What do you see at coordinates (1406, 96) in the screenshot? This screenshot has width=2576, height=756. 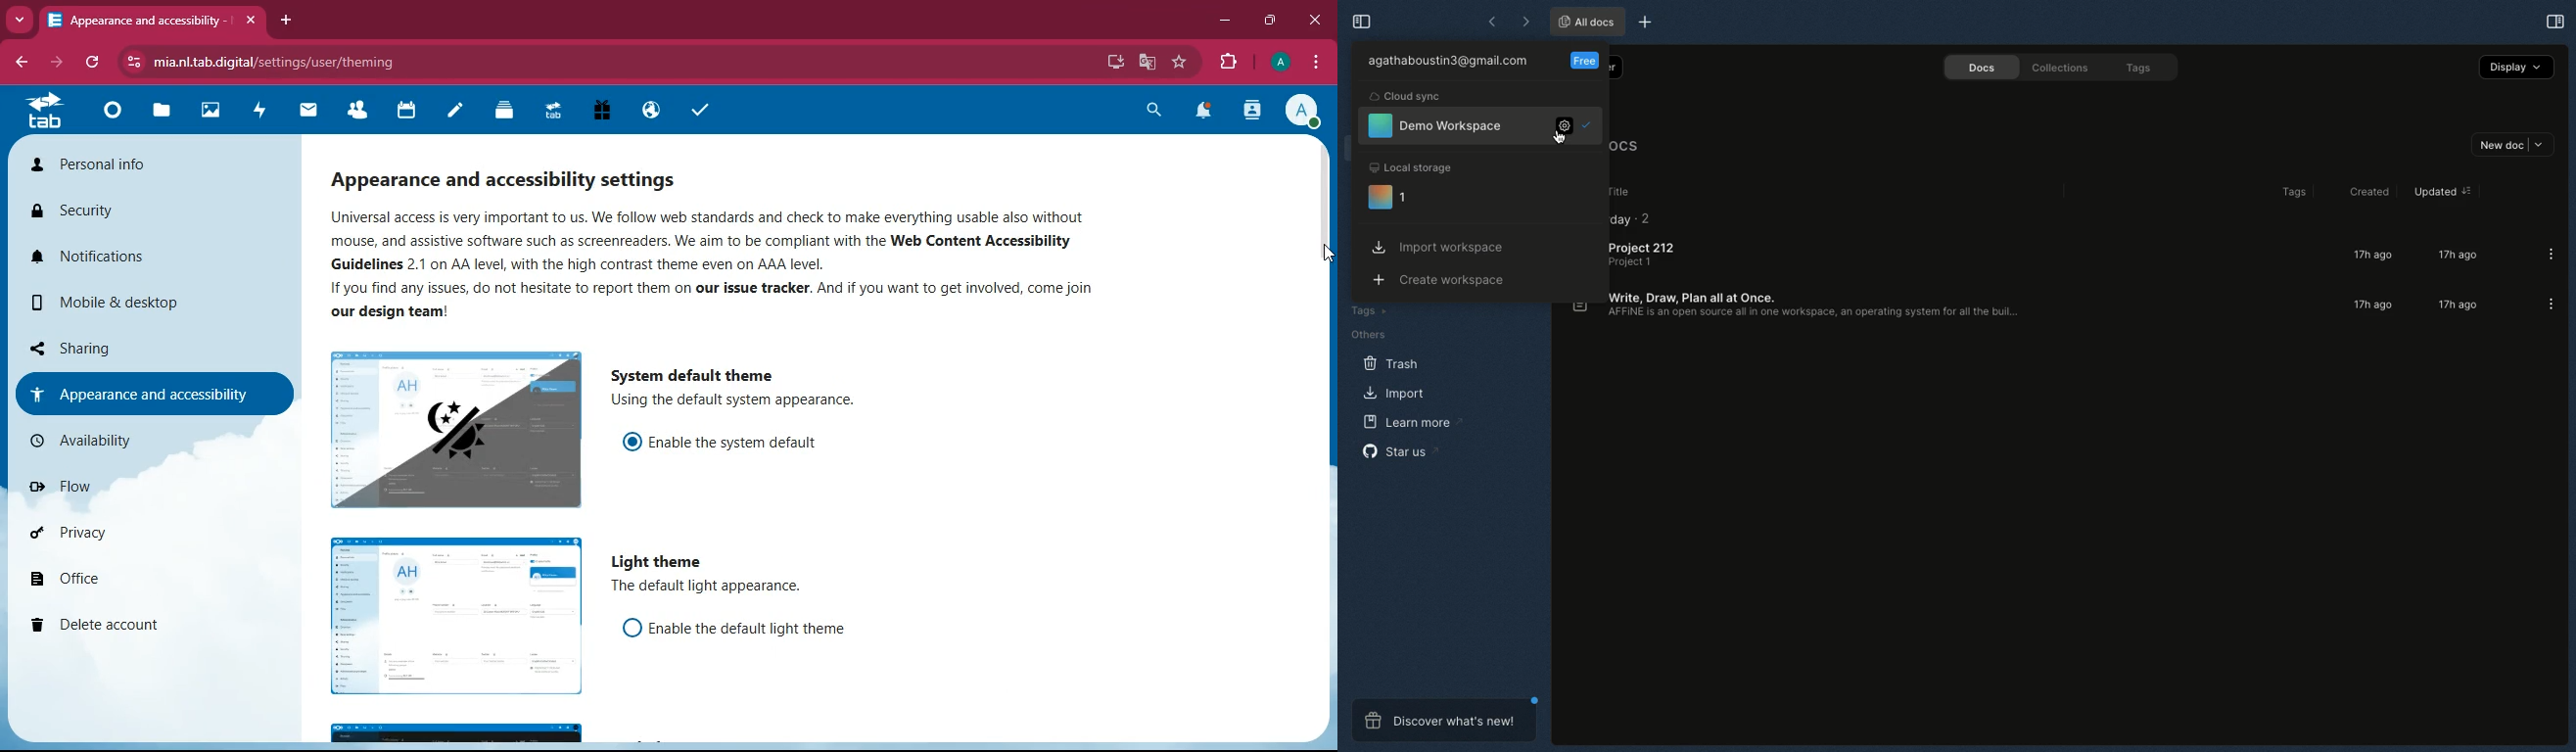 I see `Cloud sync` at bounding box center [1406, 96].